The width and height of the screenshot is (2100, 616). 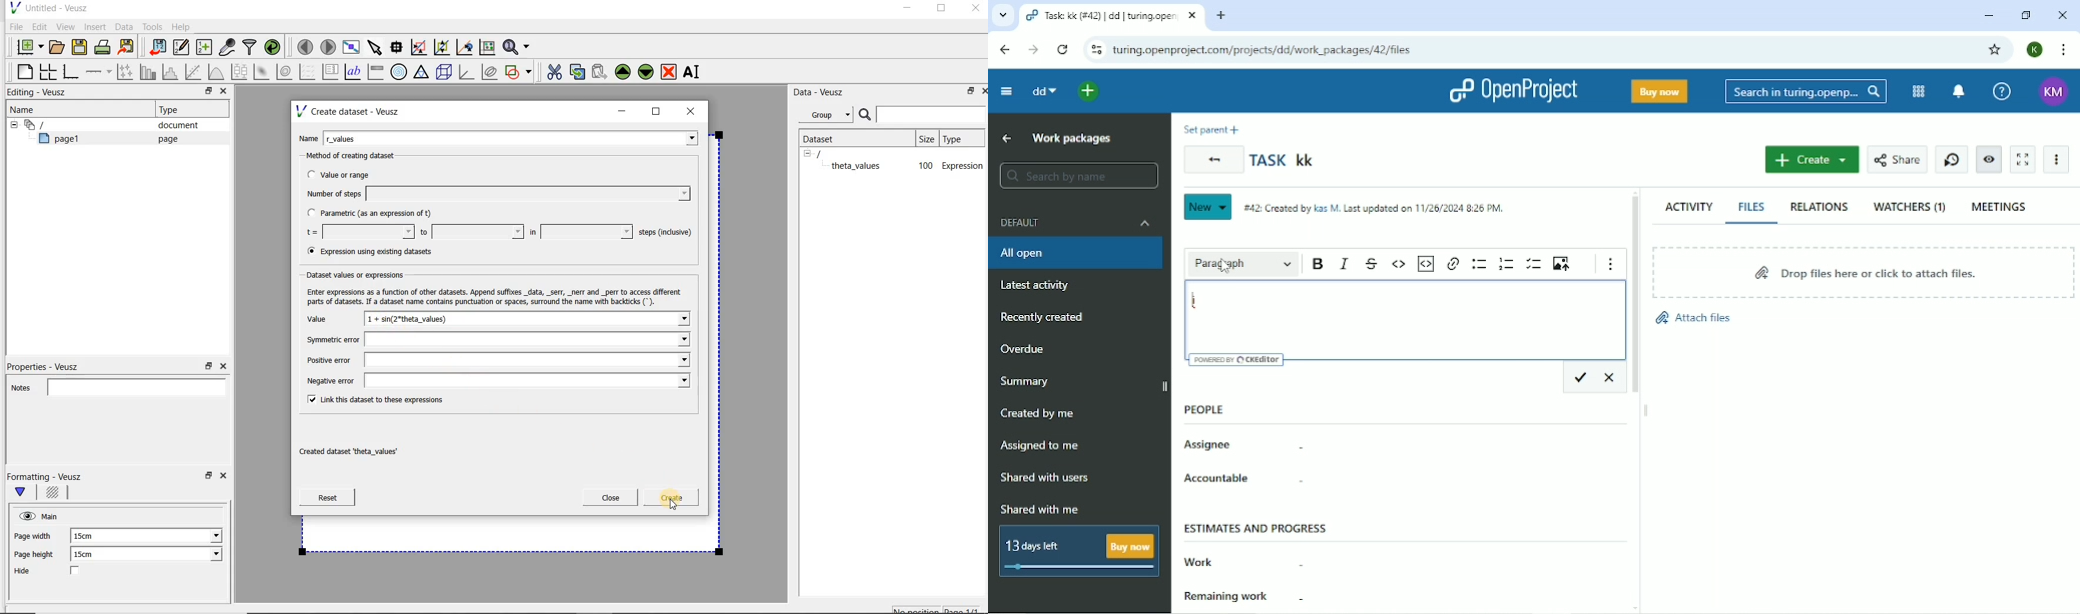 I want to click on Collapse project menu, so click(x=1007, y=91).